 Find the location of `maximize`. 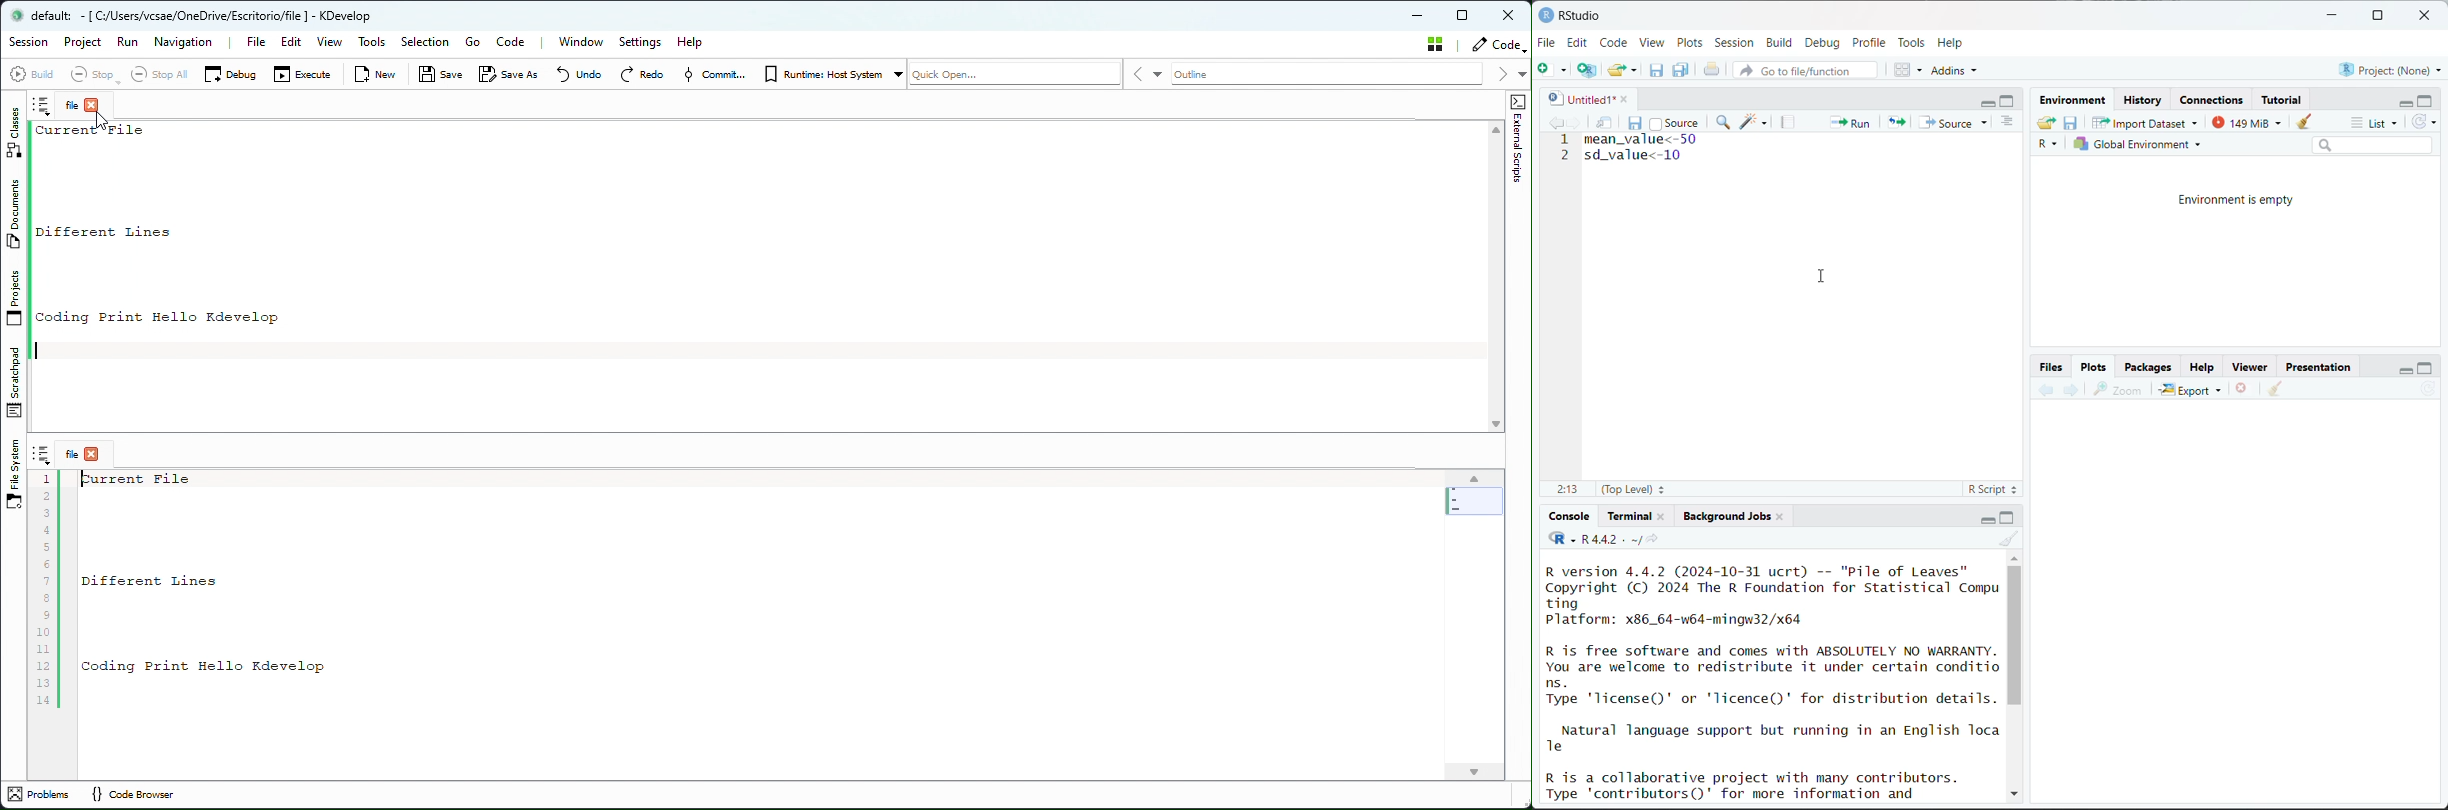

maximize is located at coordinates (2009, 101).